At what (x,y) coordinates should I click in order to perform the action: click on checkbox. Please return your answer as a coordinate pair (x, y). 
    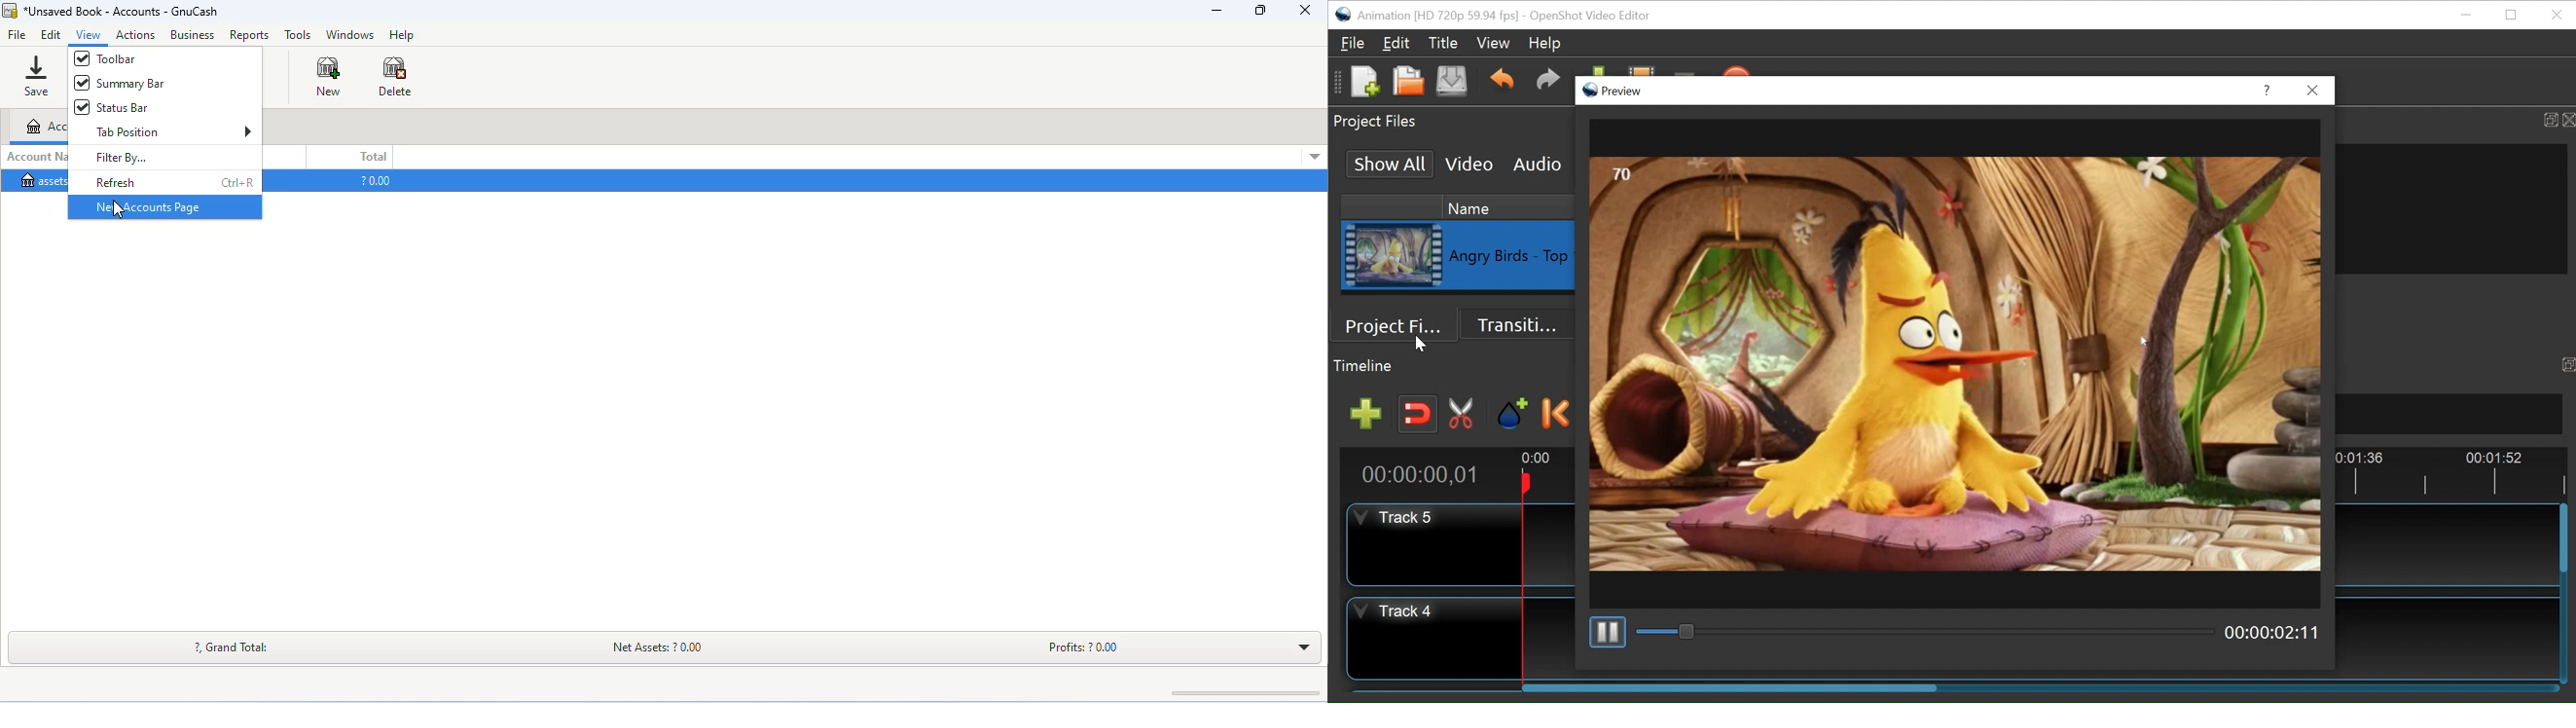
    Looking at the image, I should click on (80, 83).